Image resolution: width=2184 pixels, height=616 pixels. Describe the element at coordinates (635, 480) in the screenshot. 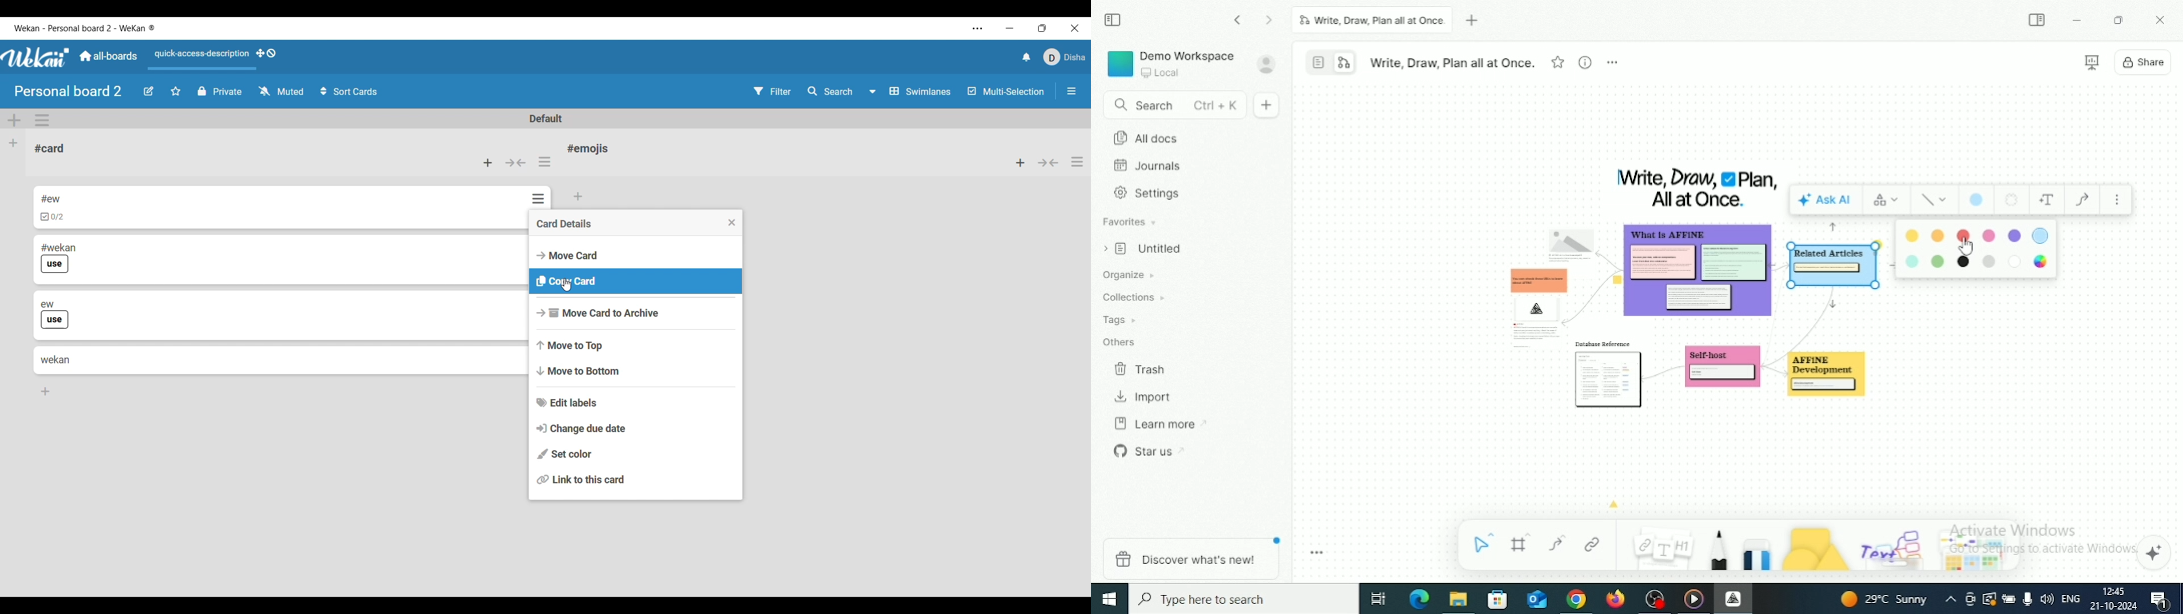

I see `Link to this card` at that location.